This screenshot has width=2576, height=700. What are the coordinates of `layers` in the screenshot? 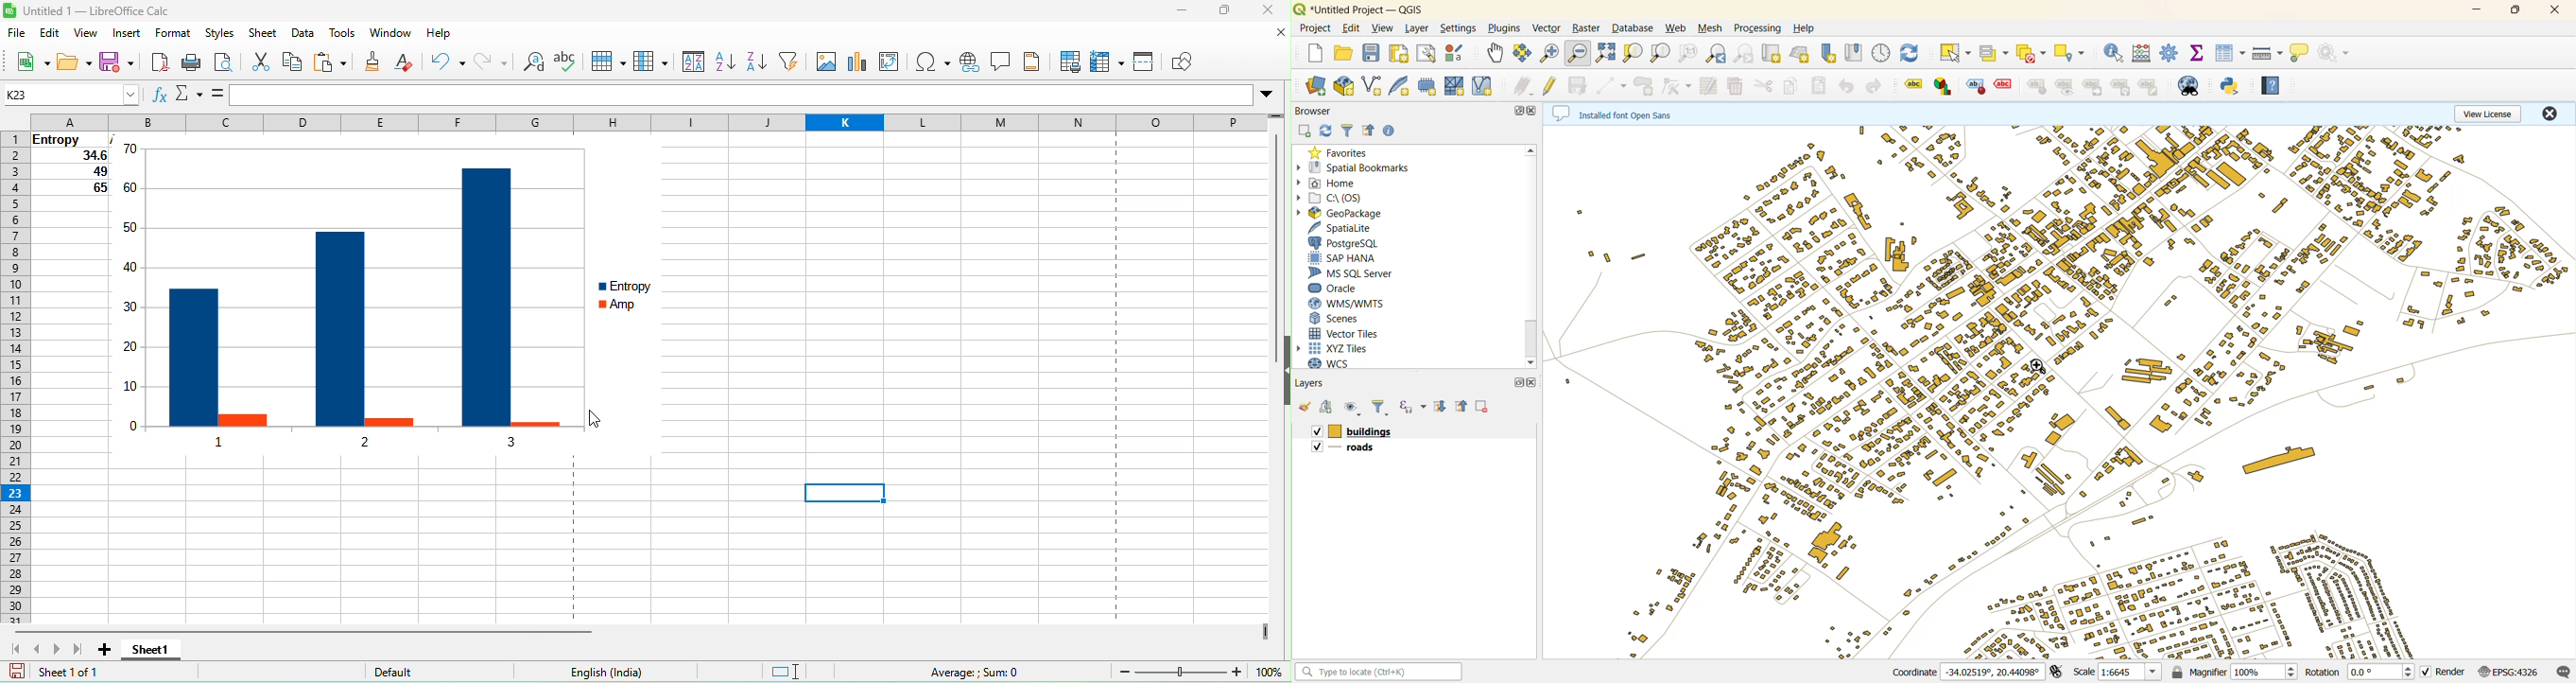 It's located at (1354, 431).